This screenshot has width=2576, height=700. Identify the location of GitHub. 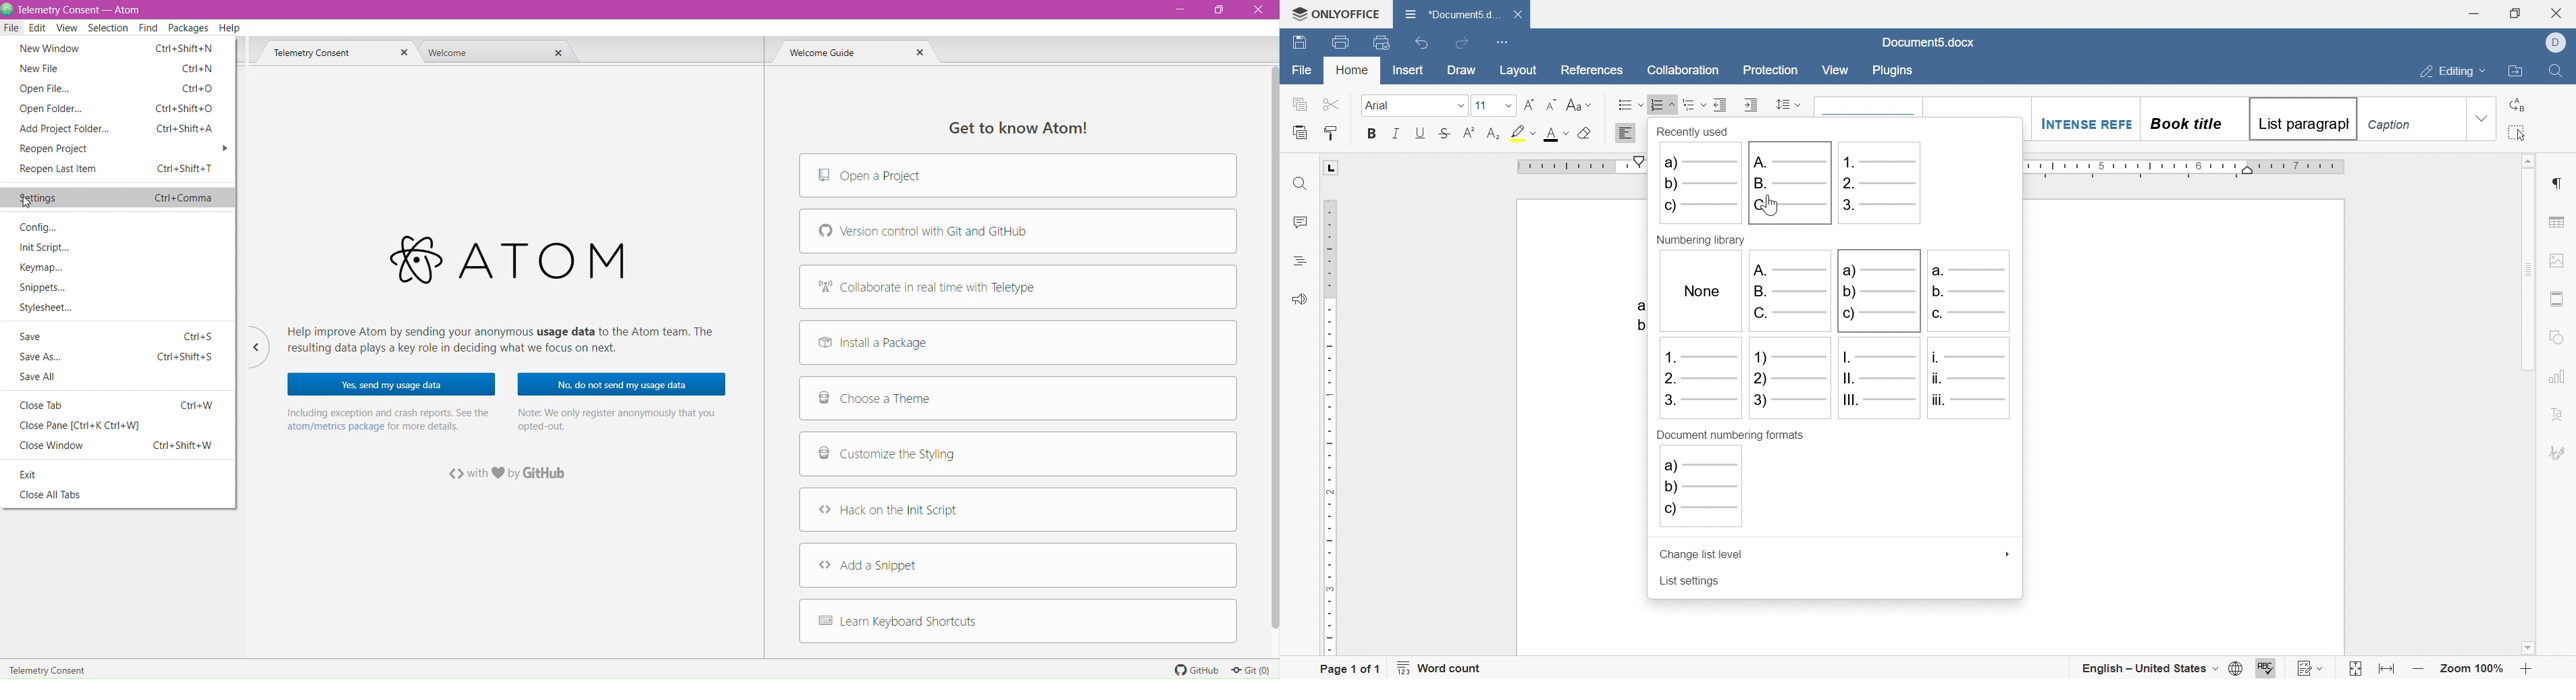
(1193, 669).